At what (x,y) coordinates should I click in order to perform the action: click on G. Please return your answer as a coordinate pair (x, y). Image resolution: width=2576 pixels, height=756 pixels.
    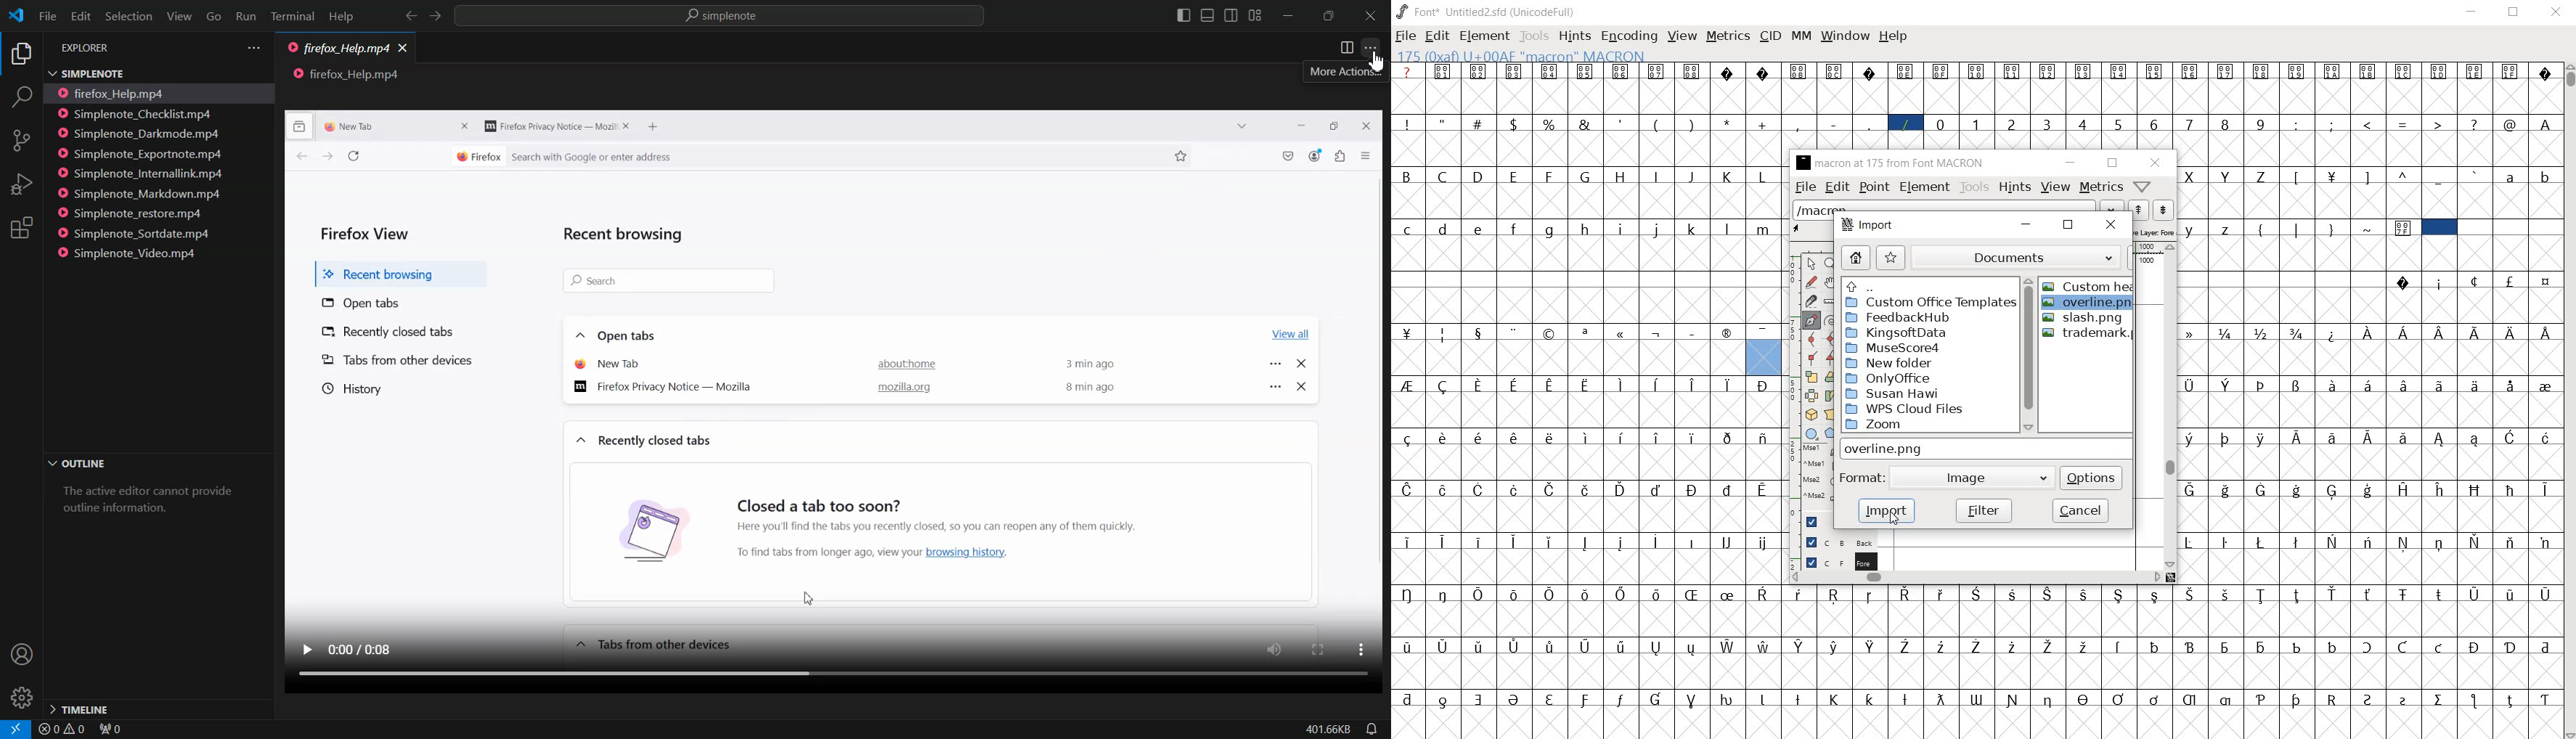
    Looking at the image, I should click on (1587, 177).